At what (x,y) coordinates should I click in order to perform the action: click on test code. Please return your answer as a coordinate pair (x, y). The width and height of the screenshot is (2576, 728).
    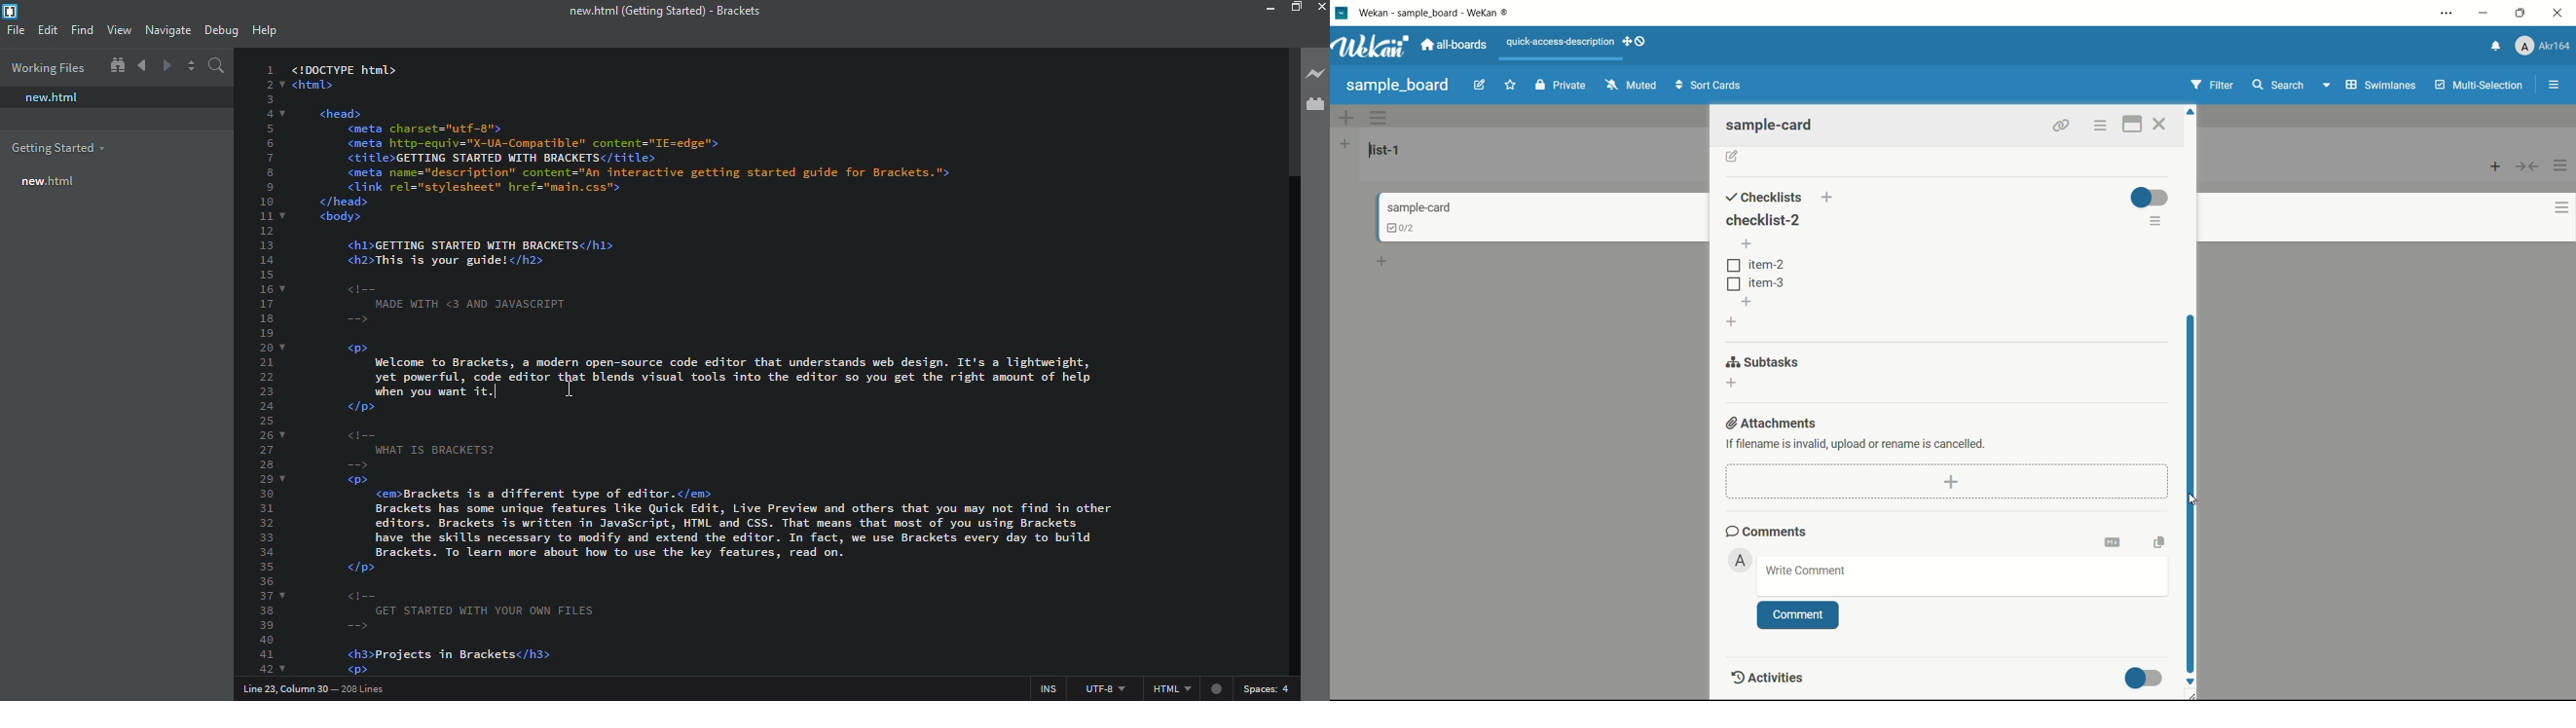
    Looking at the image, I should click on (734, 552).